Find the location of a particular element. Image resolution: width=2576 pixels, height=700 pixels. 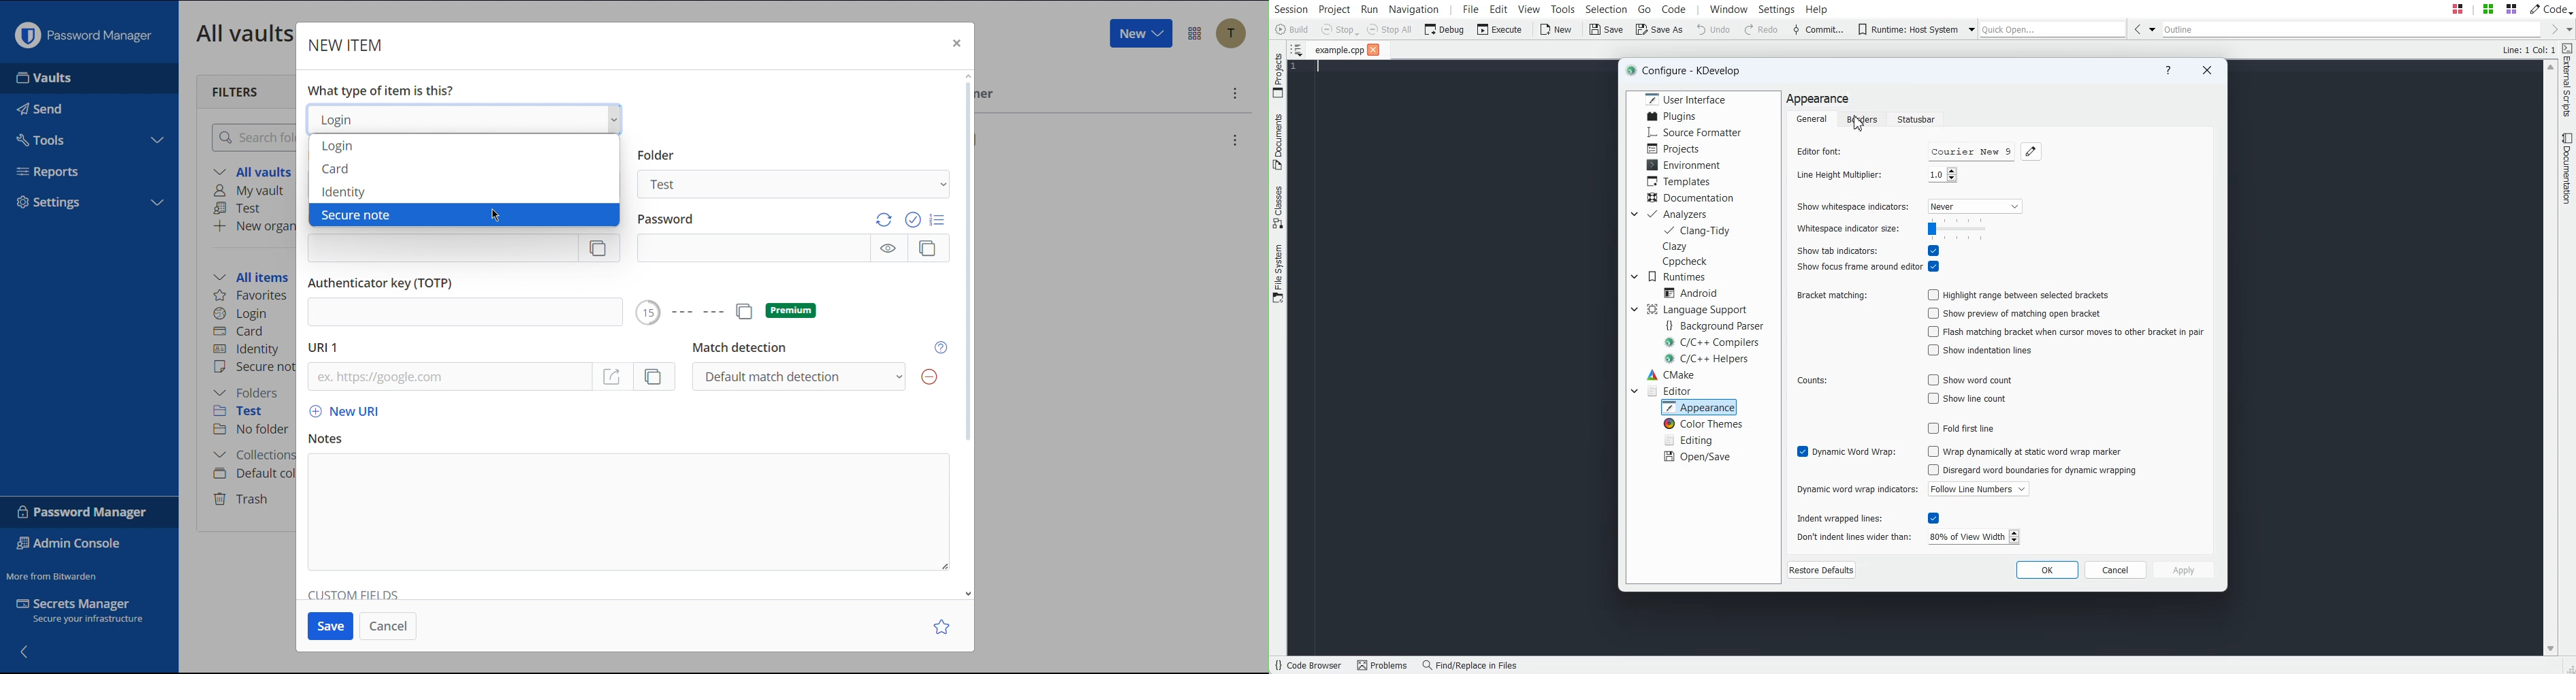

Identity is located at coordinates (248, 349).